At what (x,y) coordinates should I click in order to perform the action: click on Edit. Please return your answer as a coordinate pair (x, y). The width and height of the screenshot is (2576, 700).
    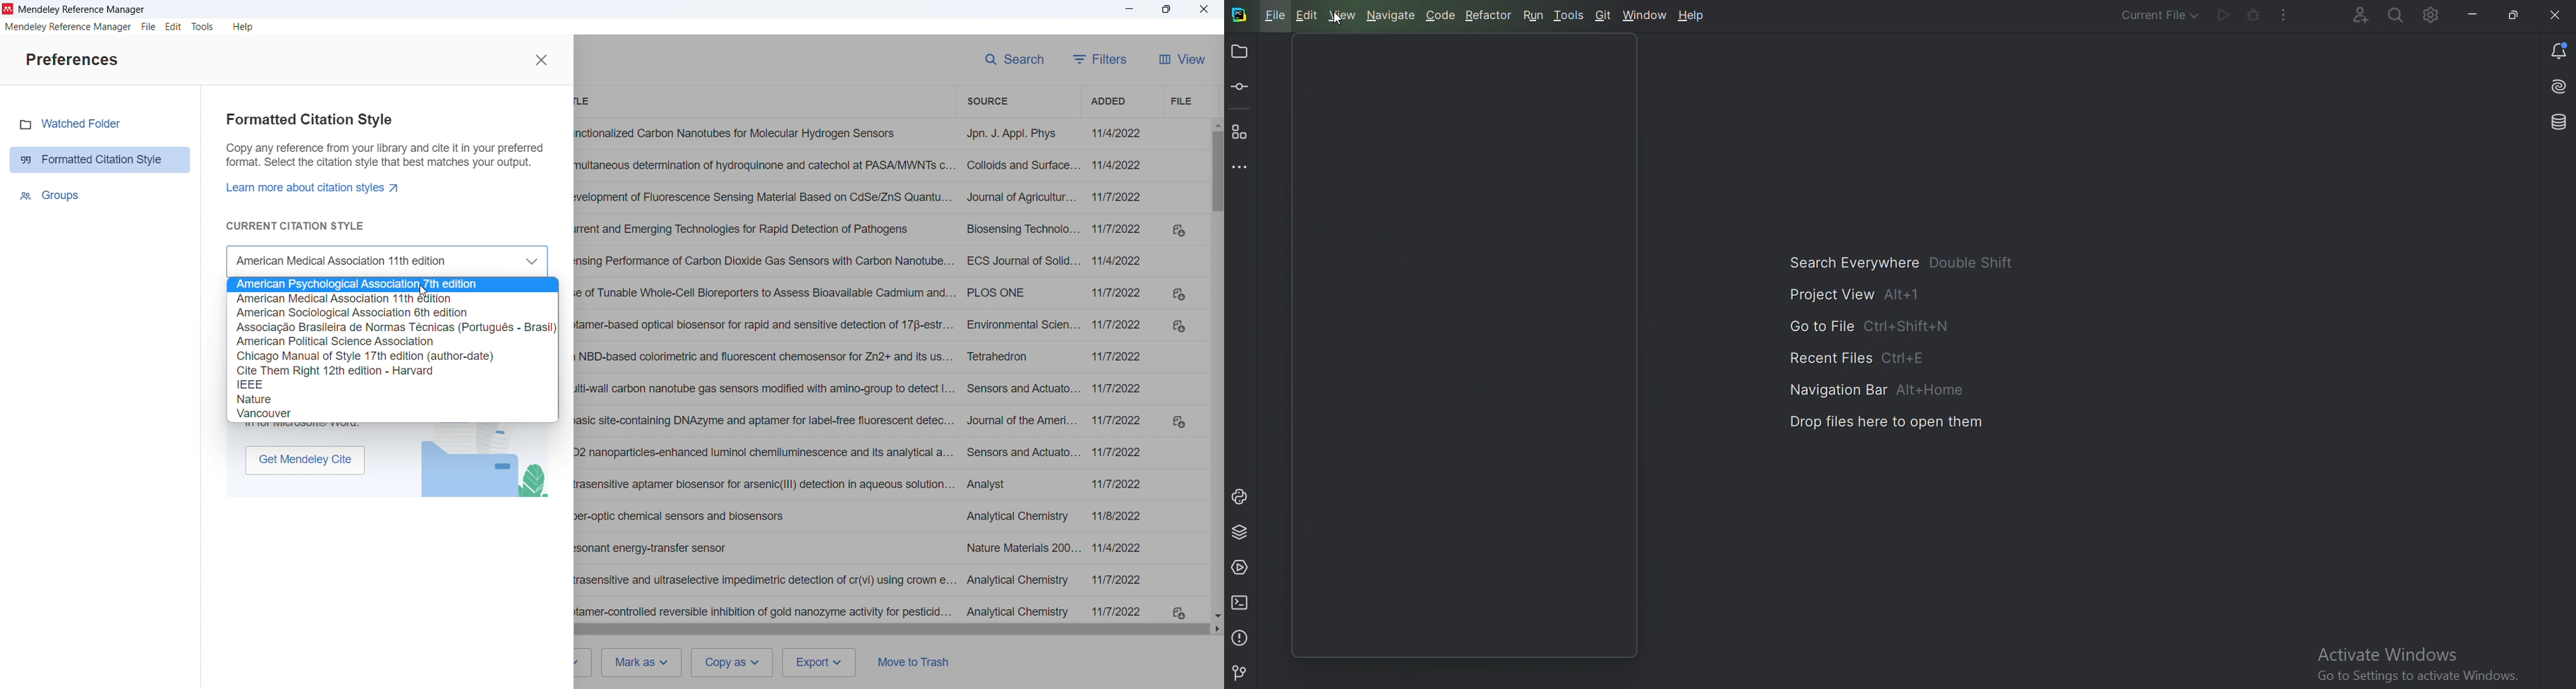
    Looking at the image, I should click on (1307, 15).